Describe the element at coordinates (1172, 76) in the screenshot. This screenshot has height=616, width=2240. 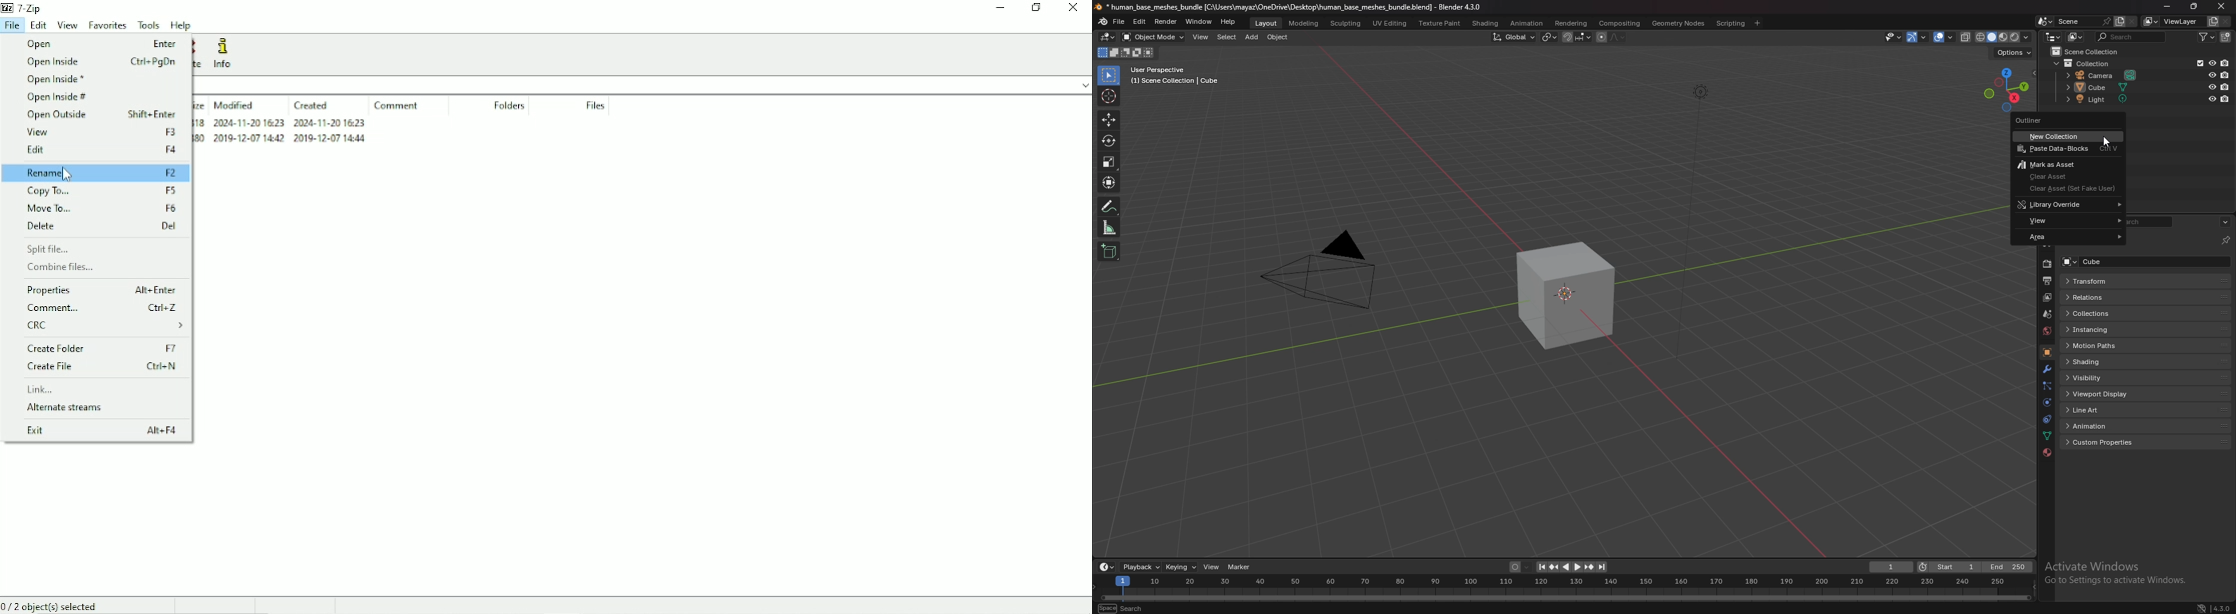
I see `user perspective` at that location.